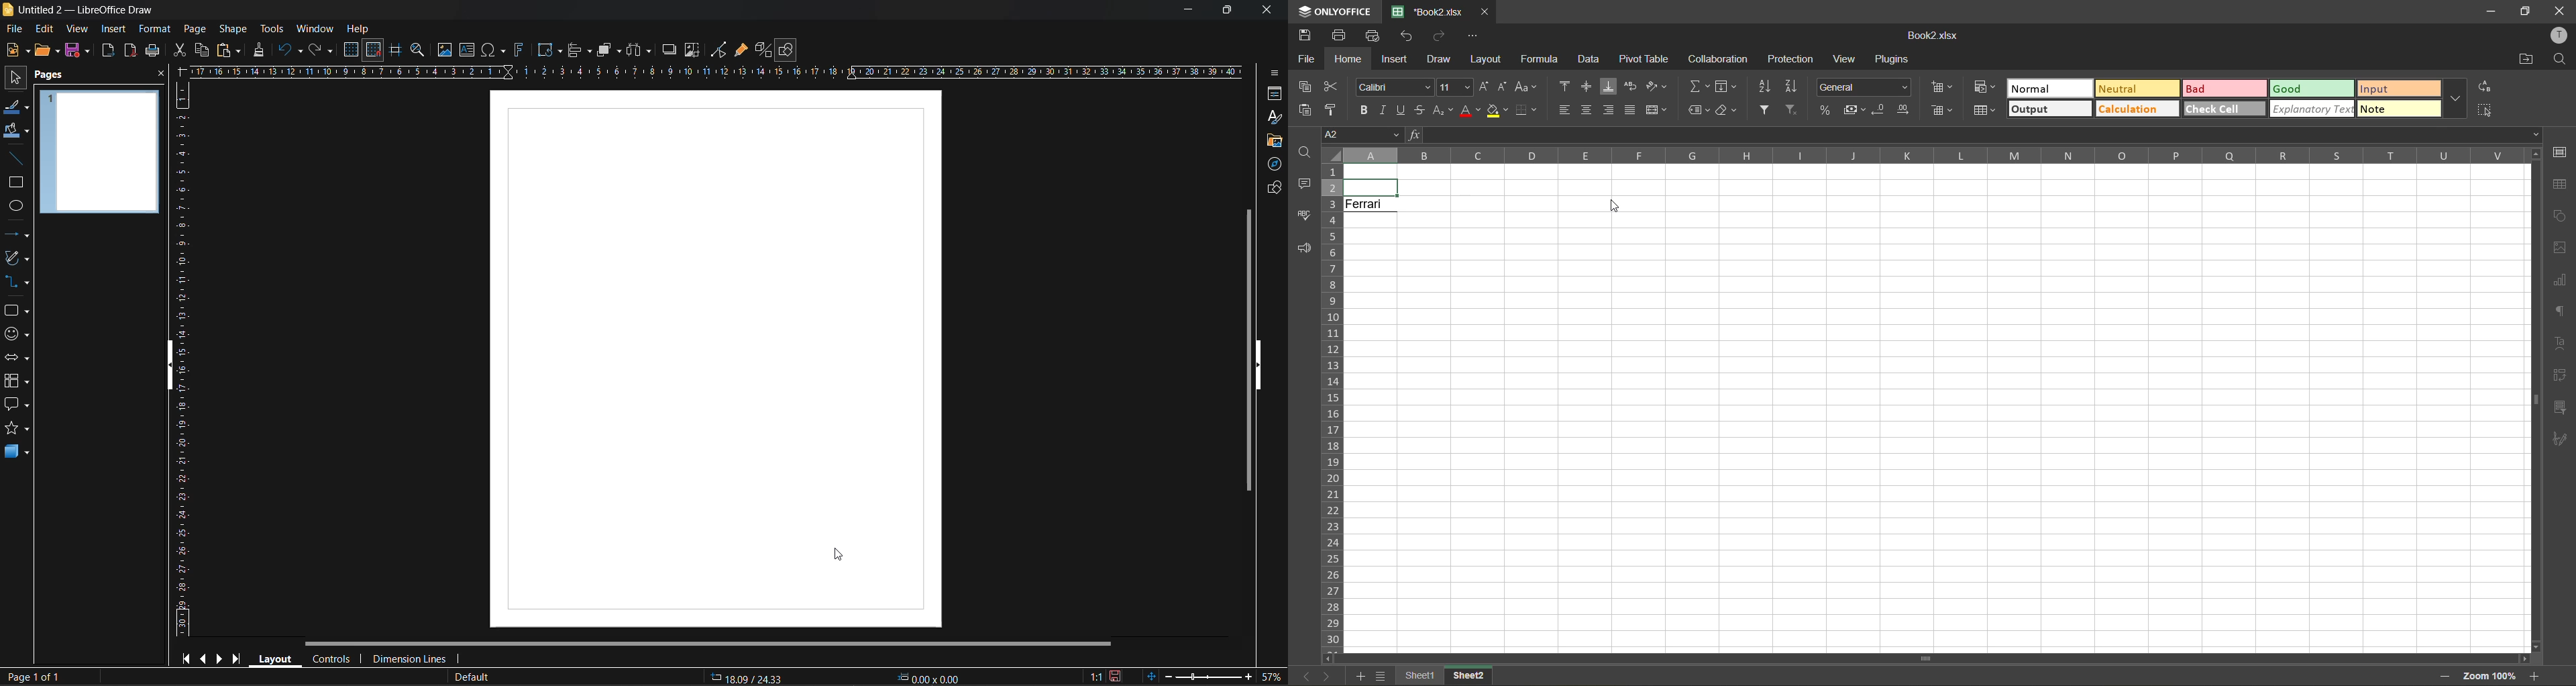  What do you see at coordinates (1941, 89) in the screenshot?
I see `insert cells` at bounding box center [1941, 89].